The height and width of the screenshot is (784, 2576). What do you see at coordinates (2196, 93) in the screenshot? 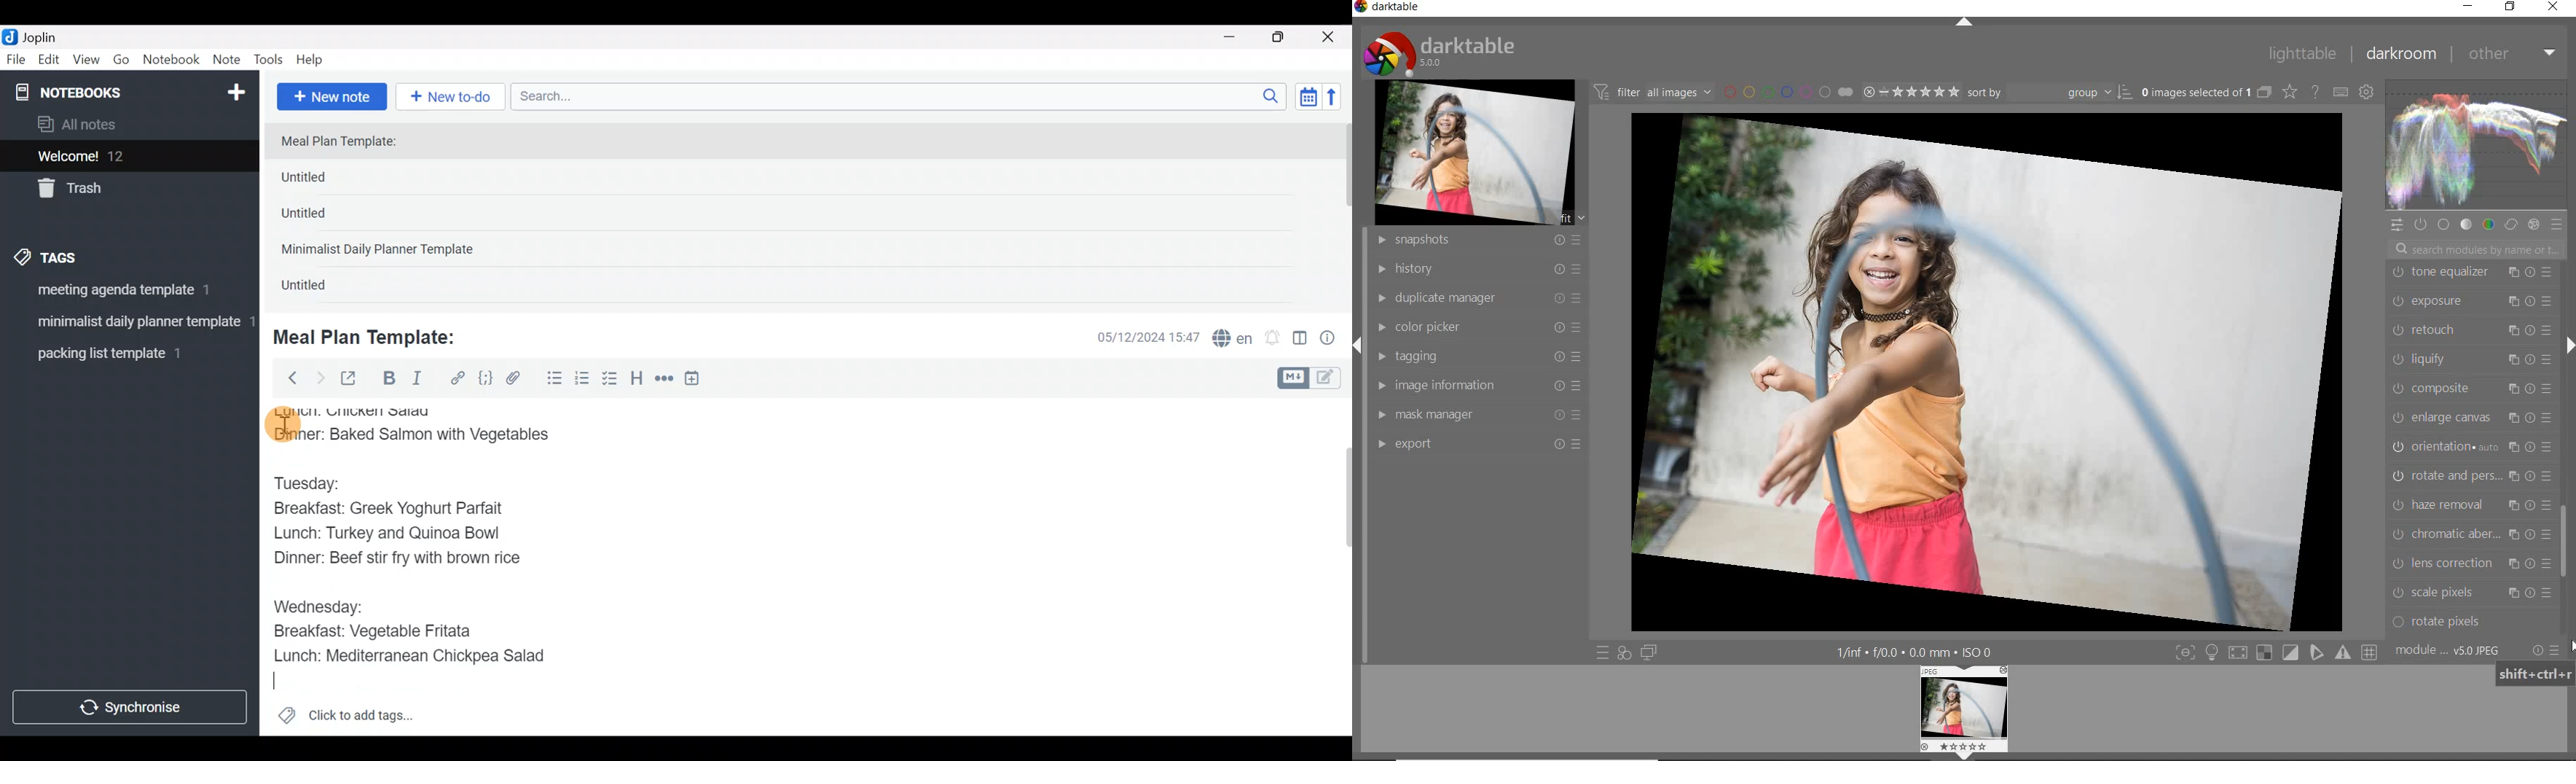
I see `selected images` at bounding box center [2196, 93].